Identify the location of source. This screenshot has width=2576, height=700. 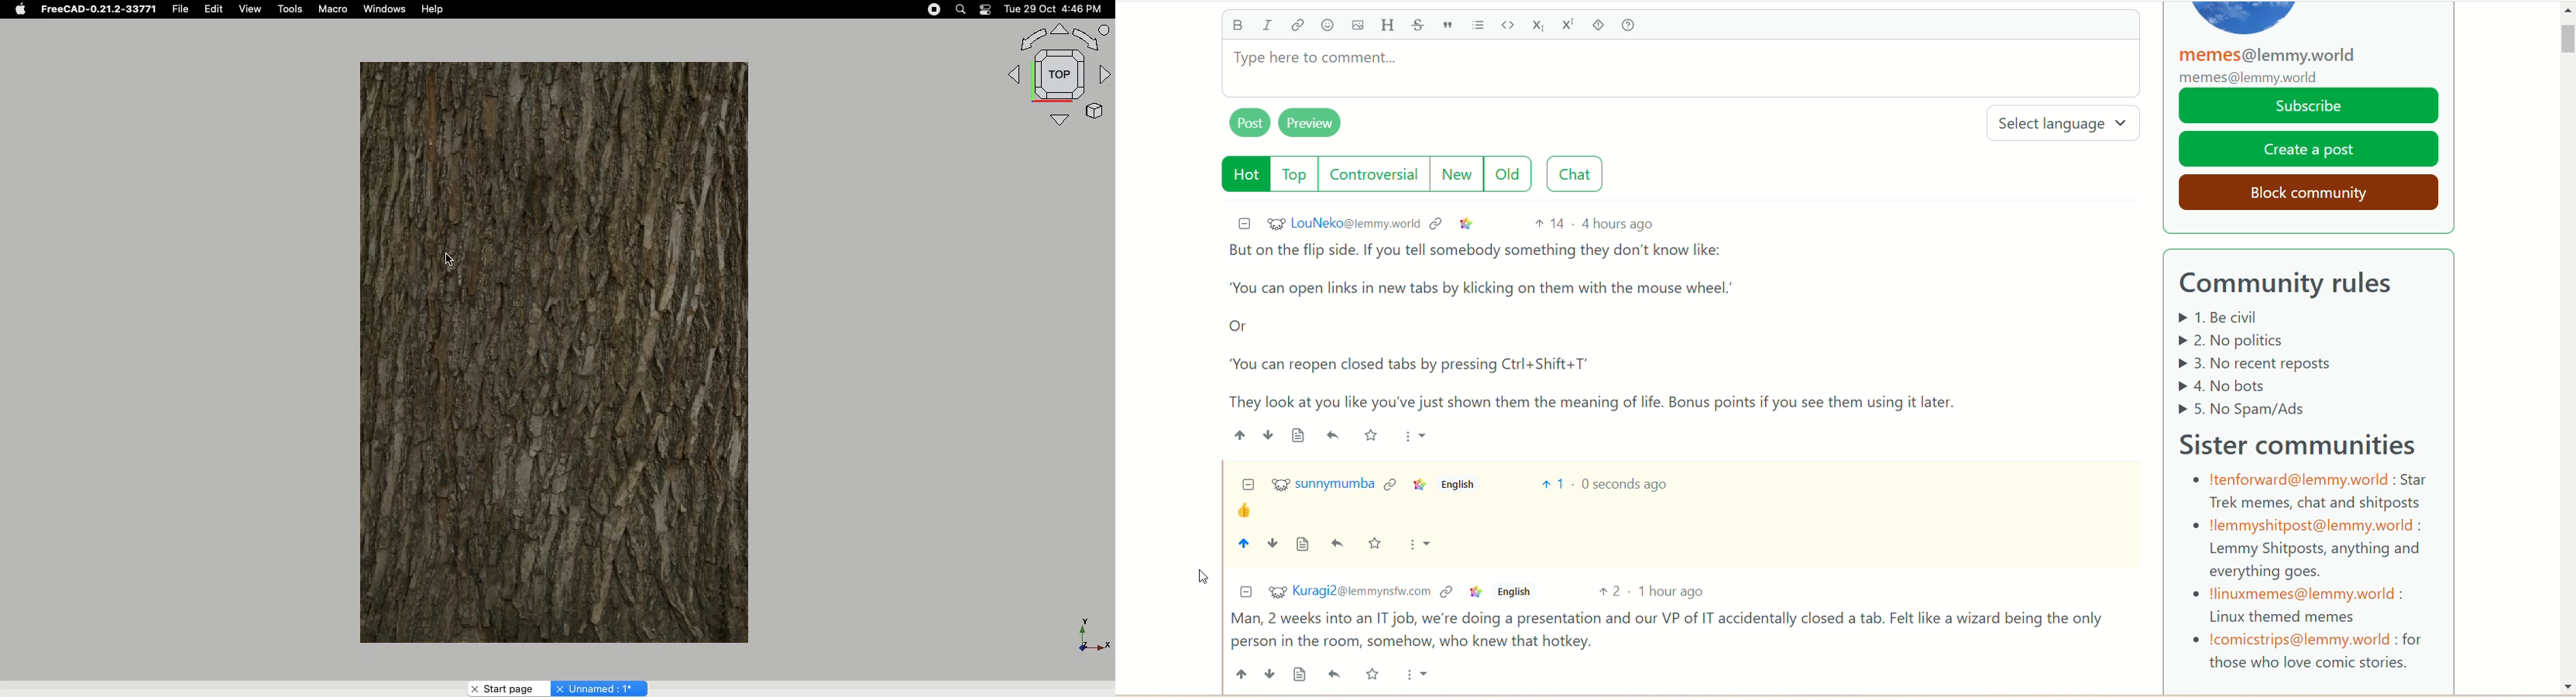
(1300, 673).